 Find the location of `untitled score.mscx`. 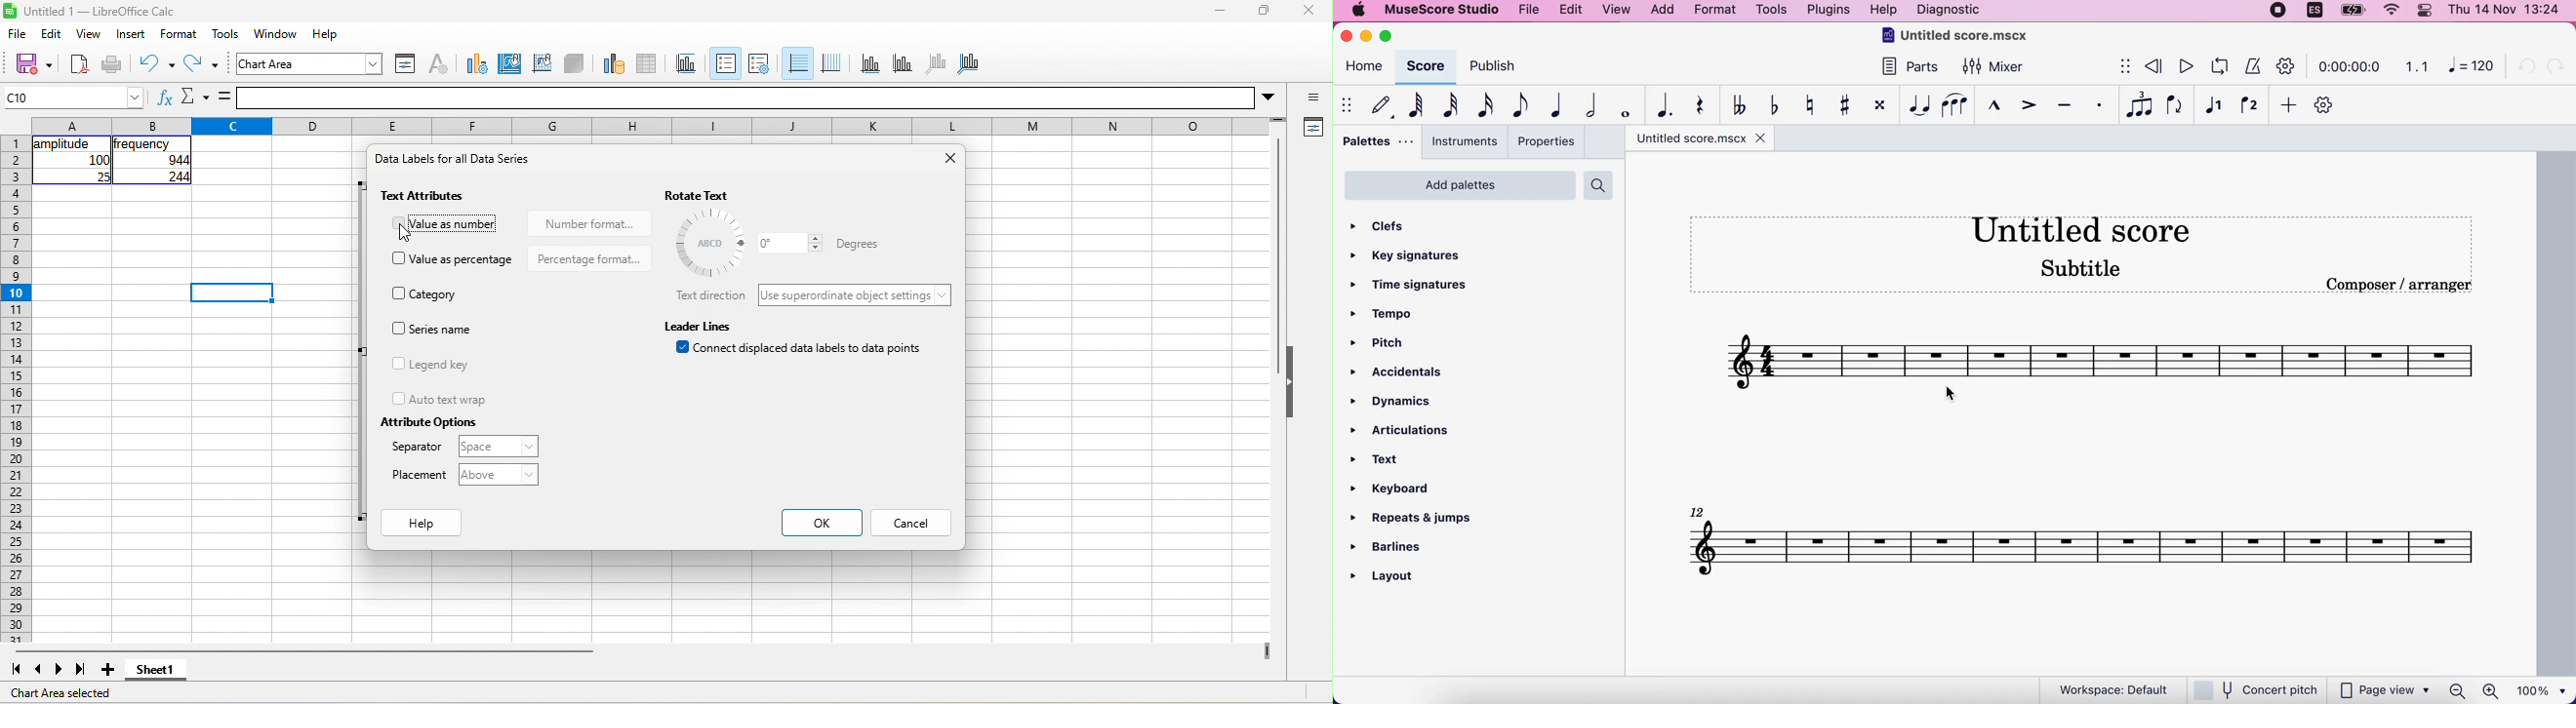

untitled score.mscx is located at coordinates (1711, 140).